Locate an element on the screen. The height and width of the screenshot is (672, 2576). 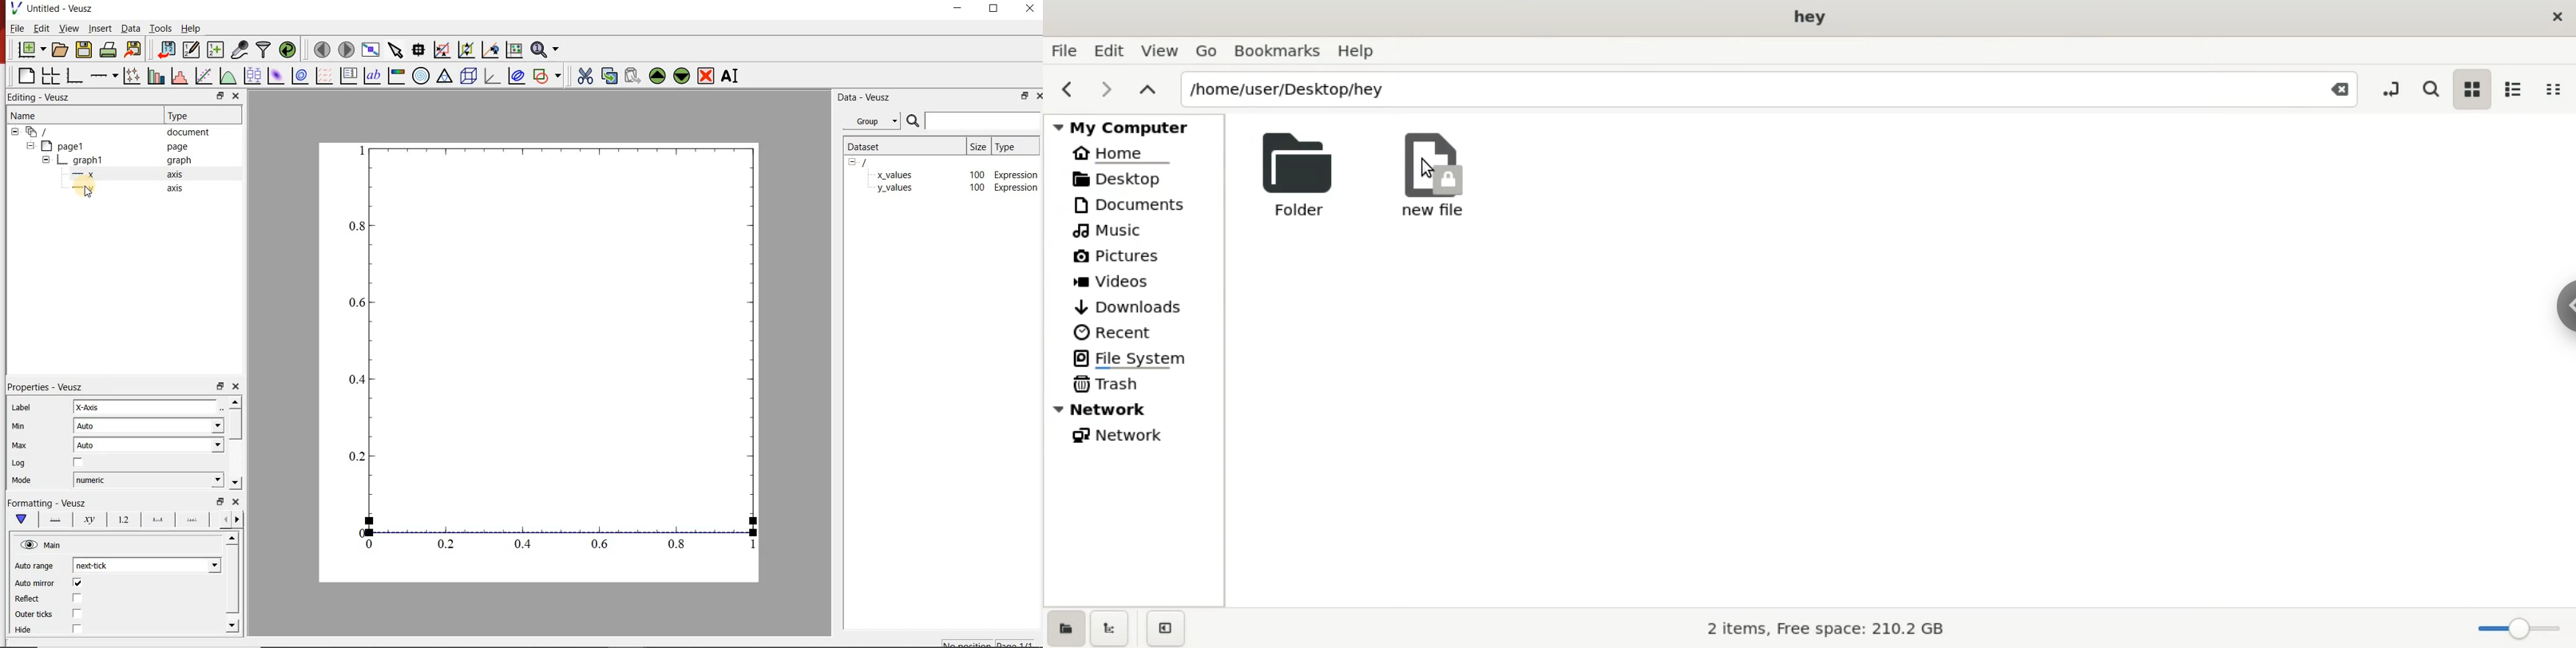
capture remote data is located at coordinates (240, 49).